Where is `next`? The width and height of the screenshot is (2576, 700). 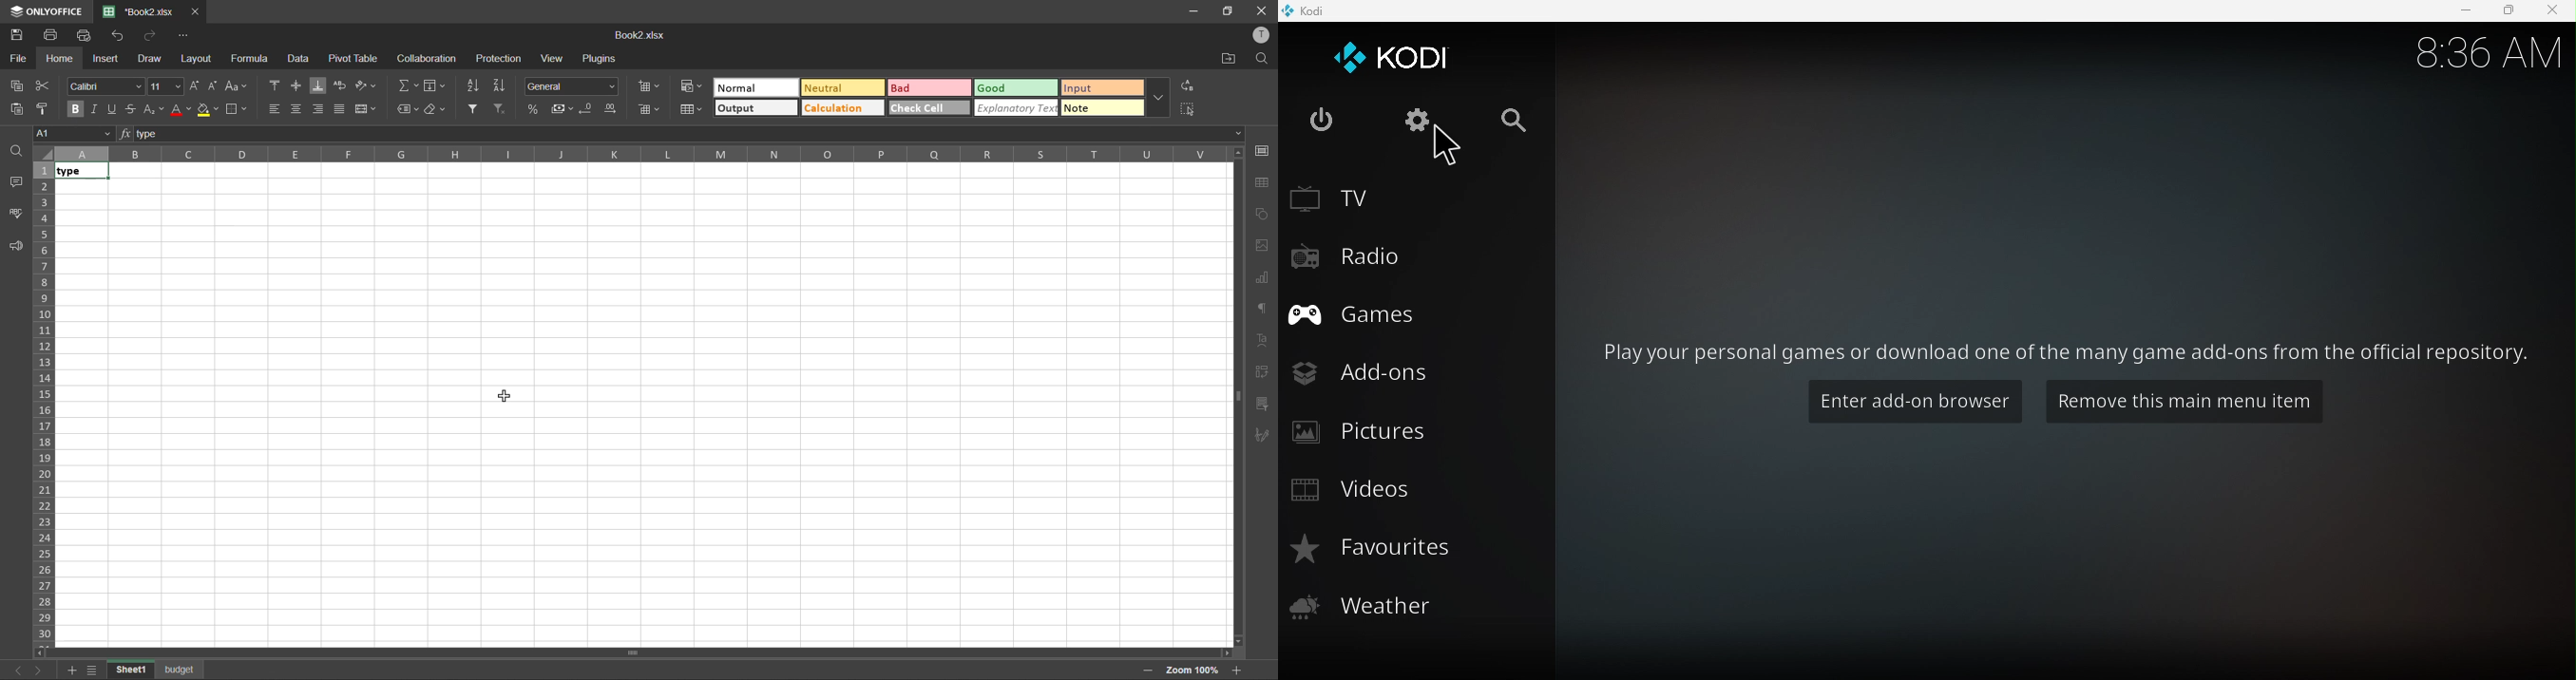 next is located at coordinates (36, 669).